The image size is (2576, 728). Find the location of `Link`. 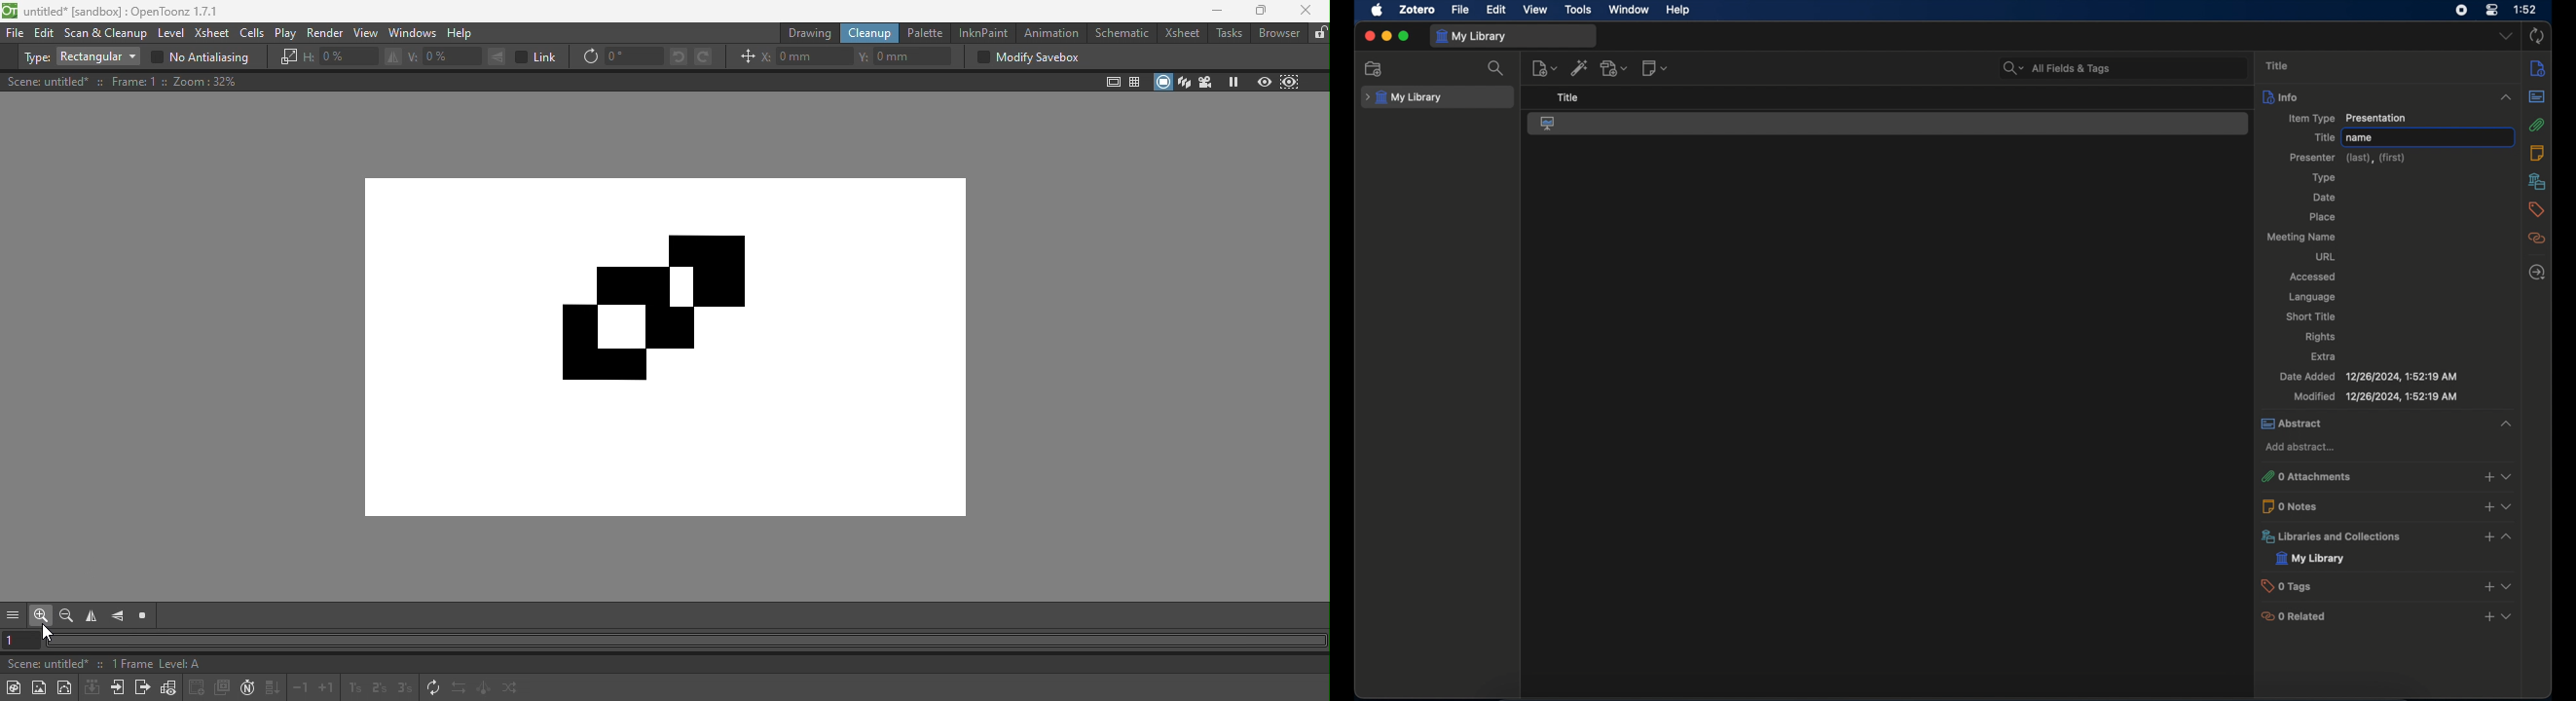

Link is located at coordinates (537, 56).